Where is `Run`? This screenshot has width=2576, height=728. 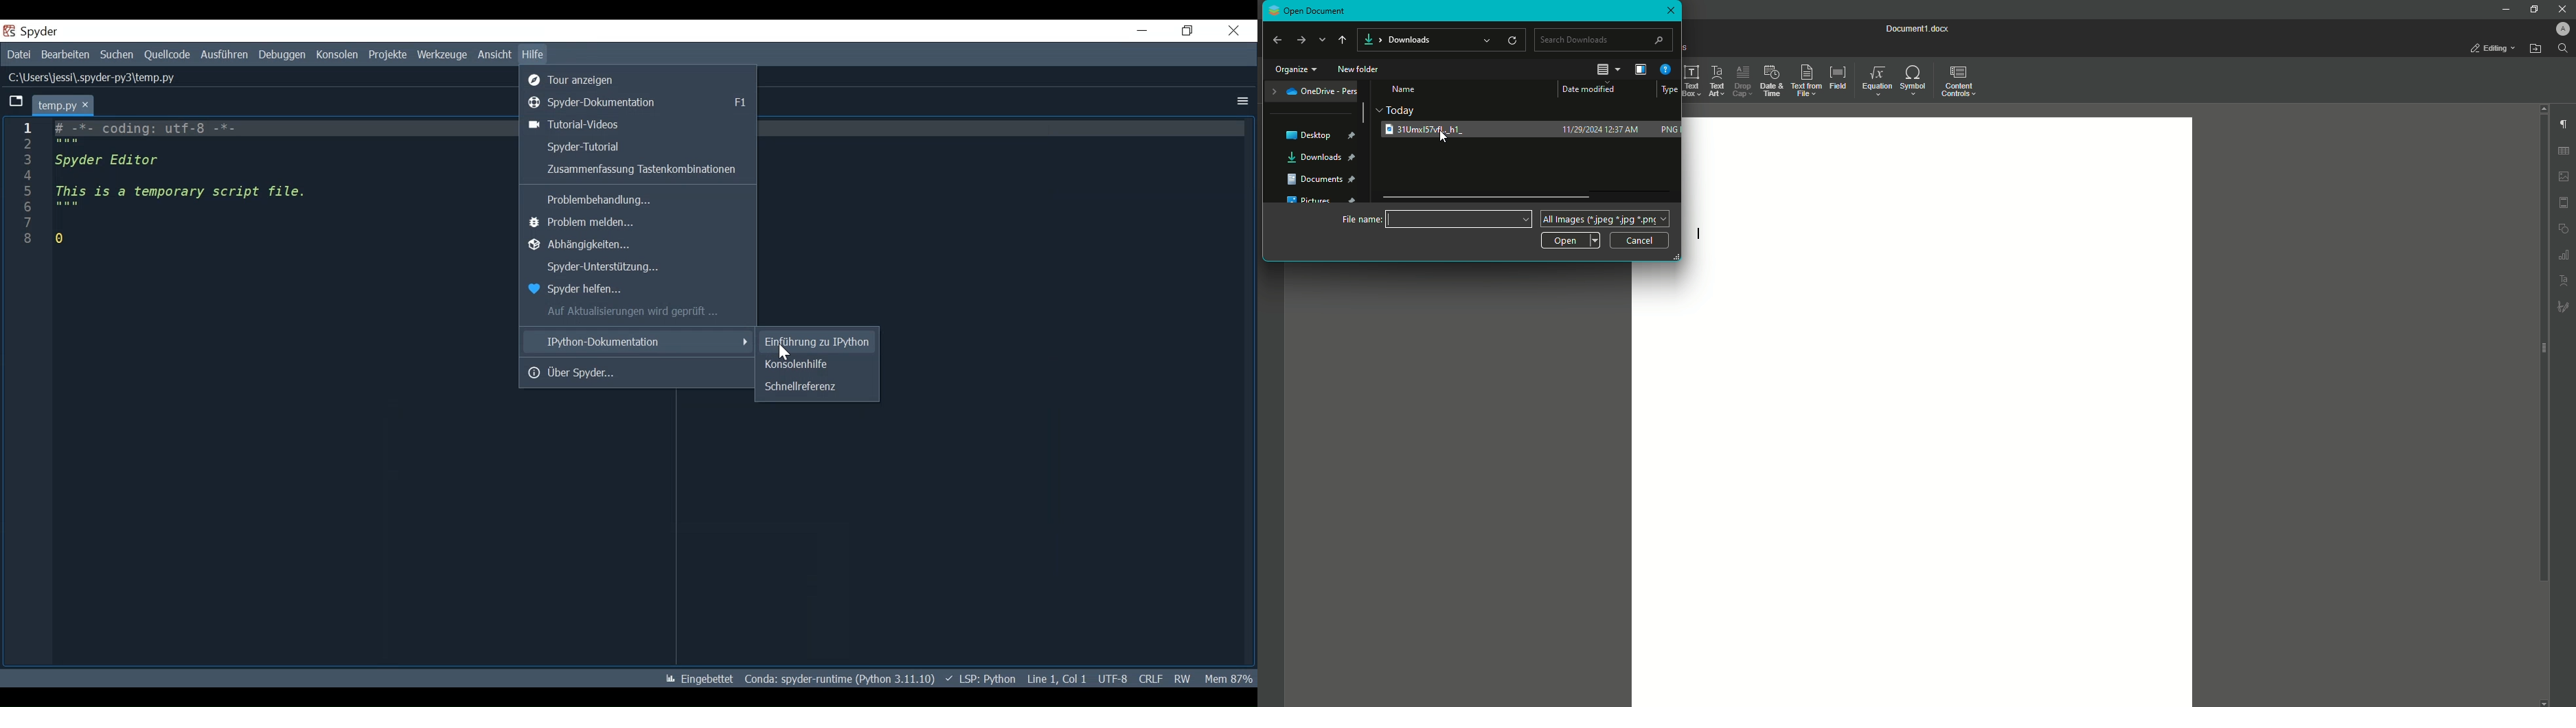 Run is located at coordinates (225, 54).